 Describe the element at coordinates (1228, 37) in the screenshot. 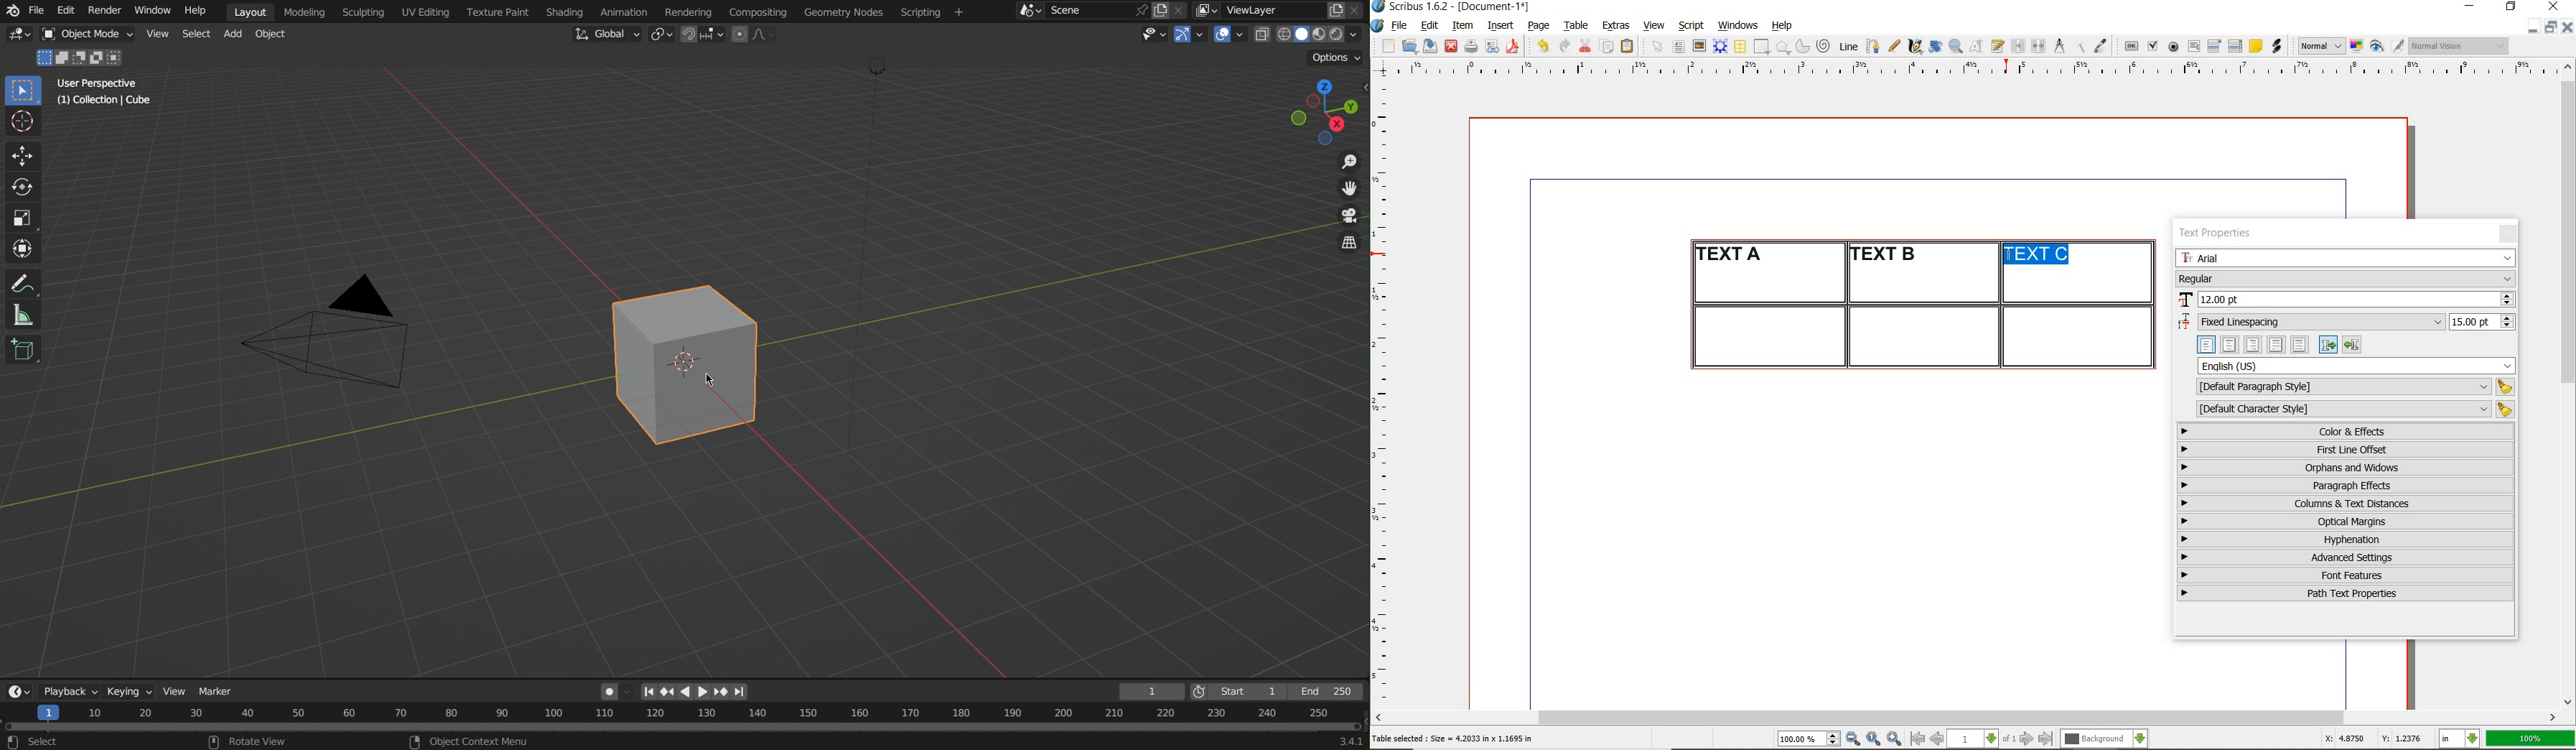

I see `Show Overlays` at that location.